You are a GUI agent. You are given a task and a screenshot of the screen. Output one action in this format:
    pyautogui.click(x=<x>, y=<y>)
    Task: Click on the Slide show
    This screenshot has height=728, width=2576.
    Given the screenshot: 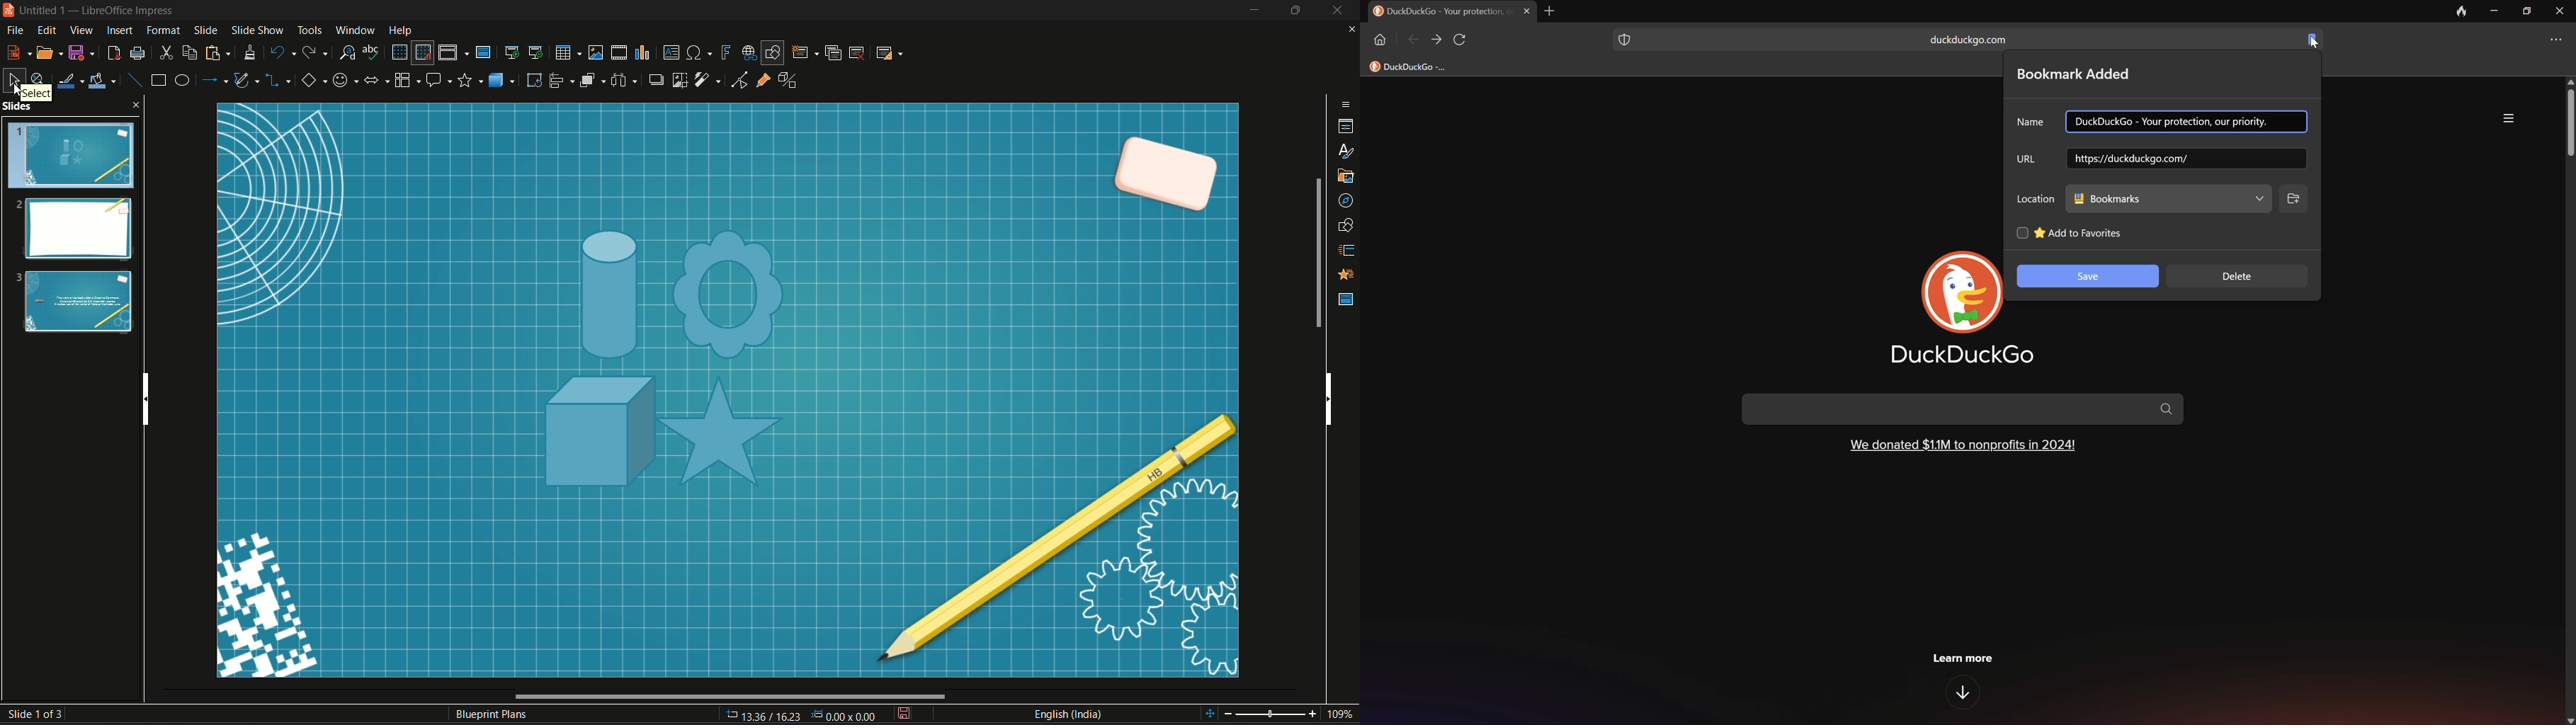 What is the action you would take?
    pyautogui.click(x=256, y=28)
    